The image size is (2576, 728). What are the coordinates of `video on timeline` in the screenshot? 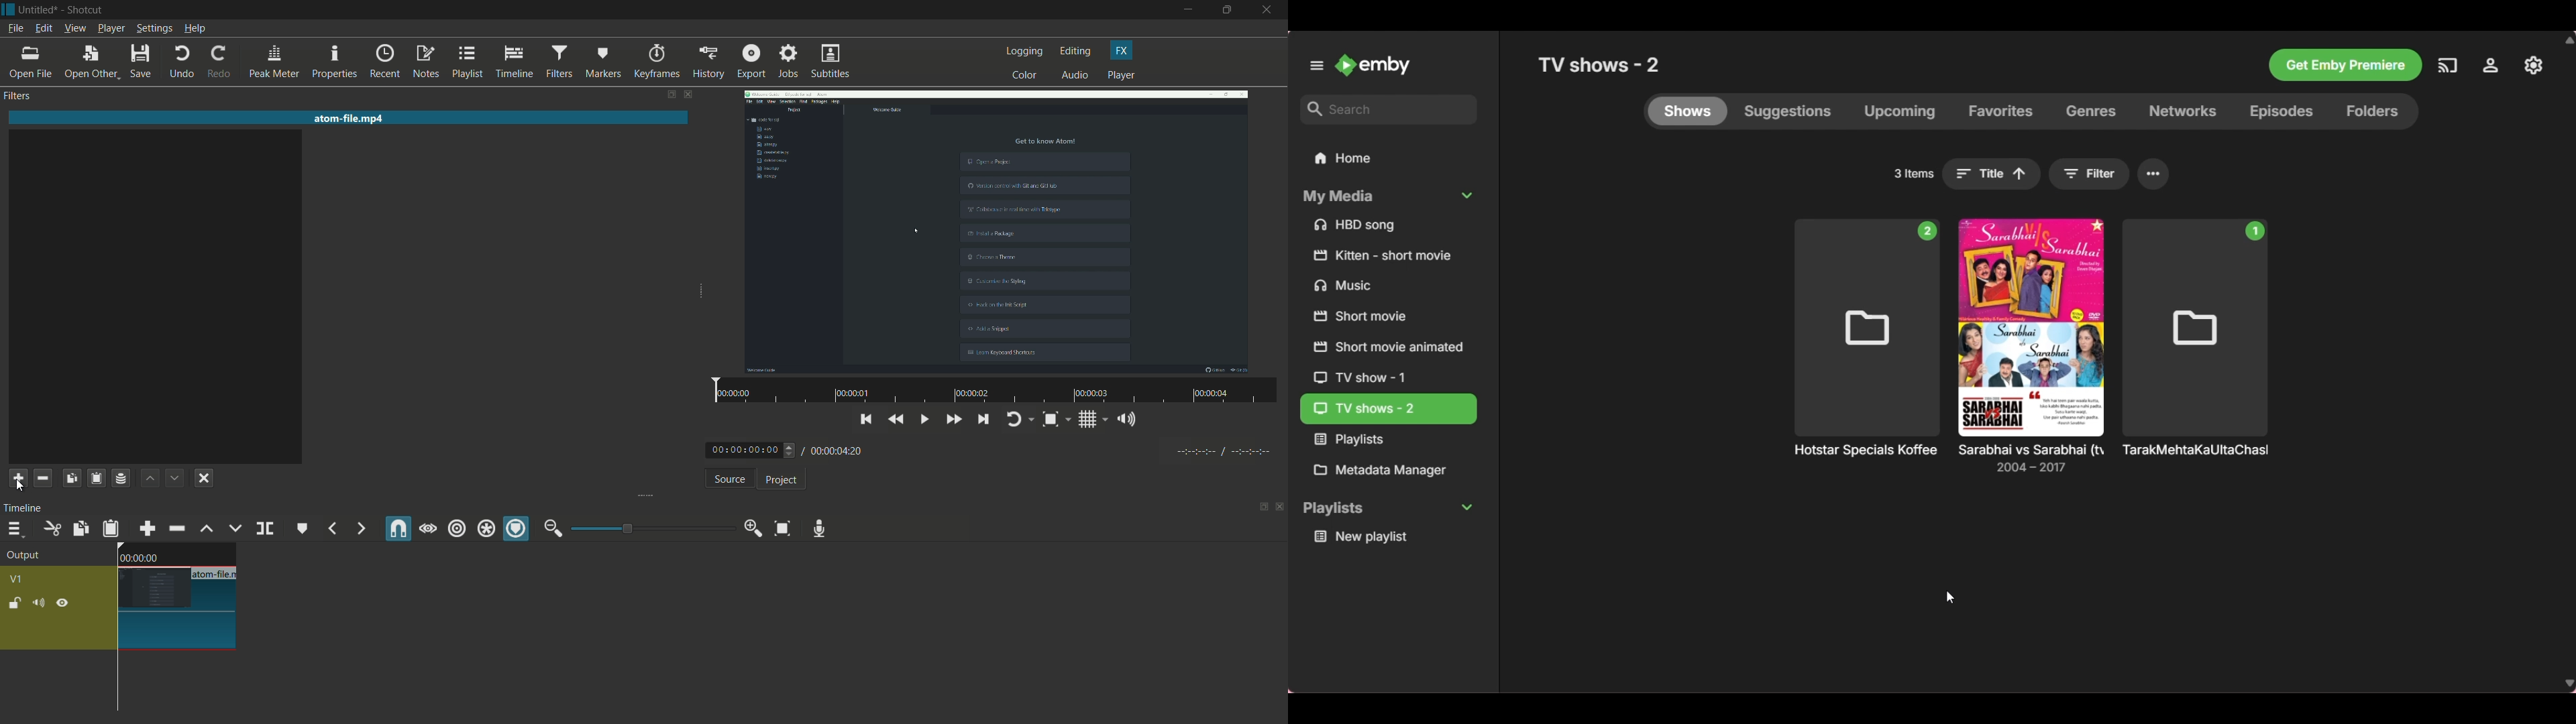 It's located at (175, 584).